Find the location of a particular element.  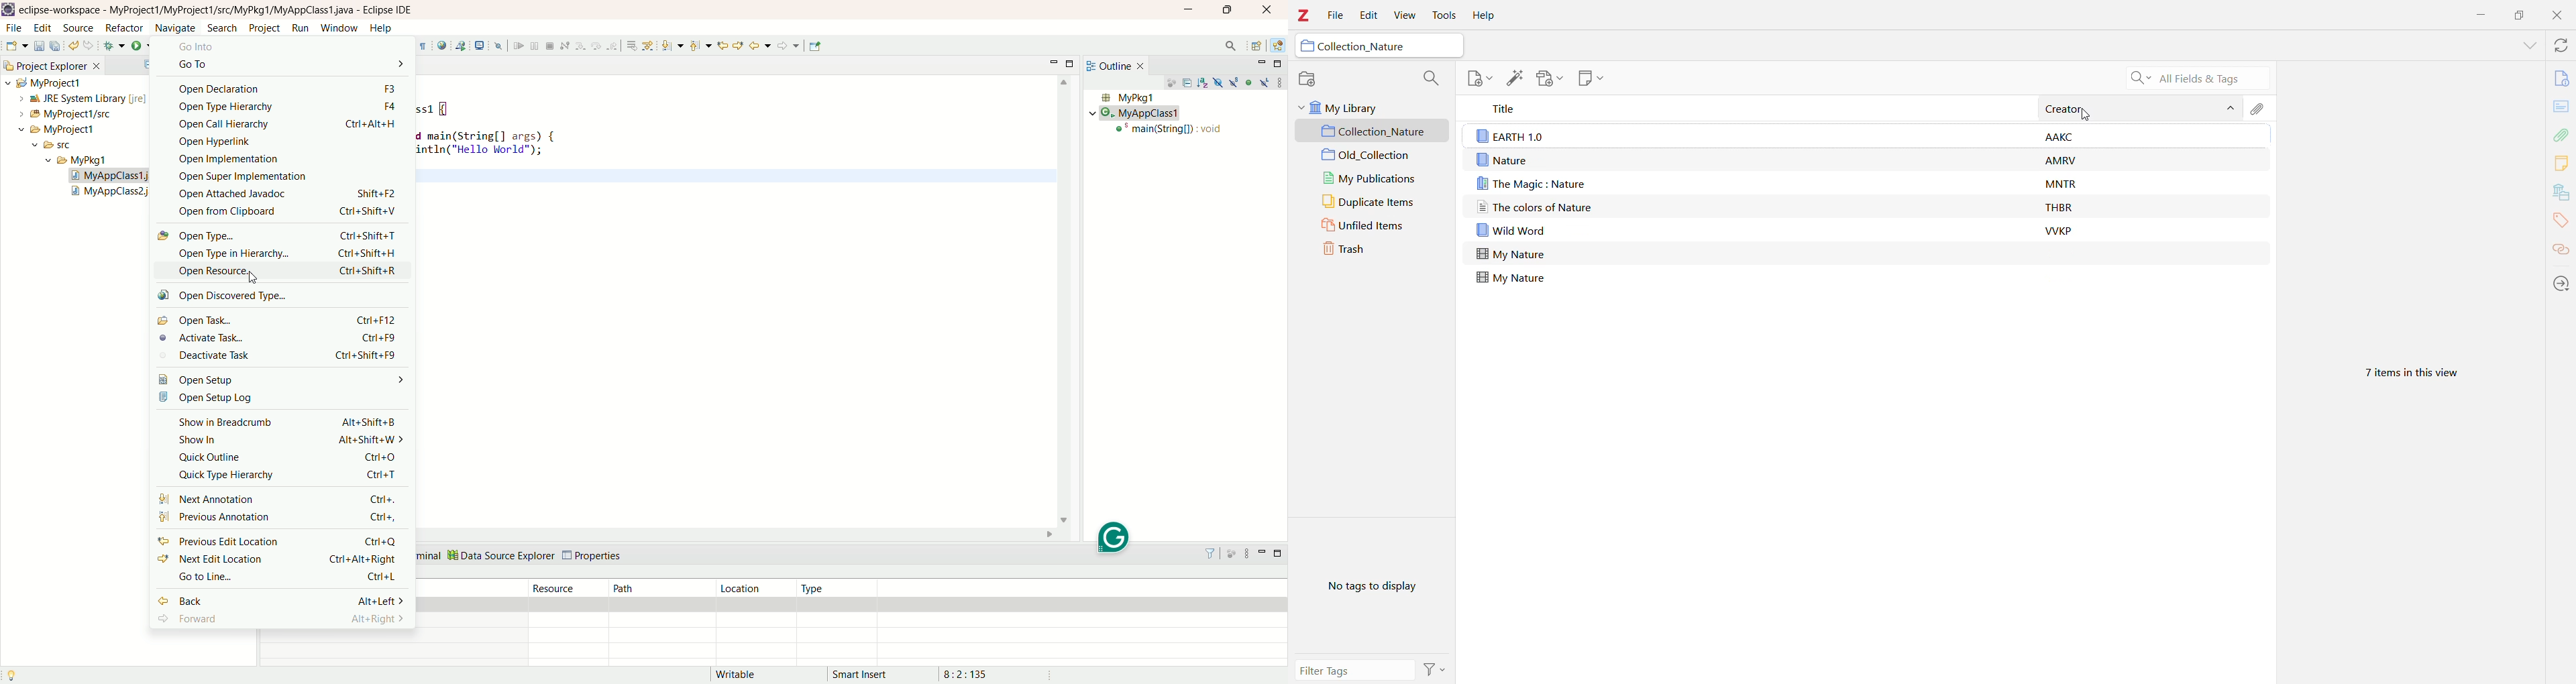

Creator information is located at coordinates (2068, 205).